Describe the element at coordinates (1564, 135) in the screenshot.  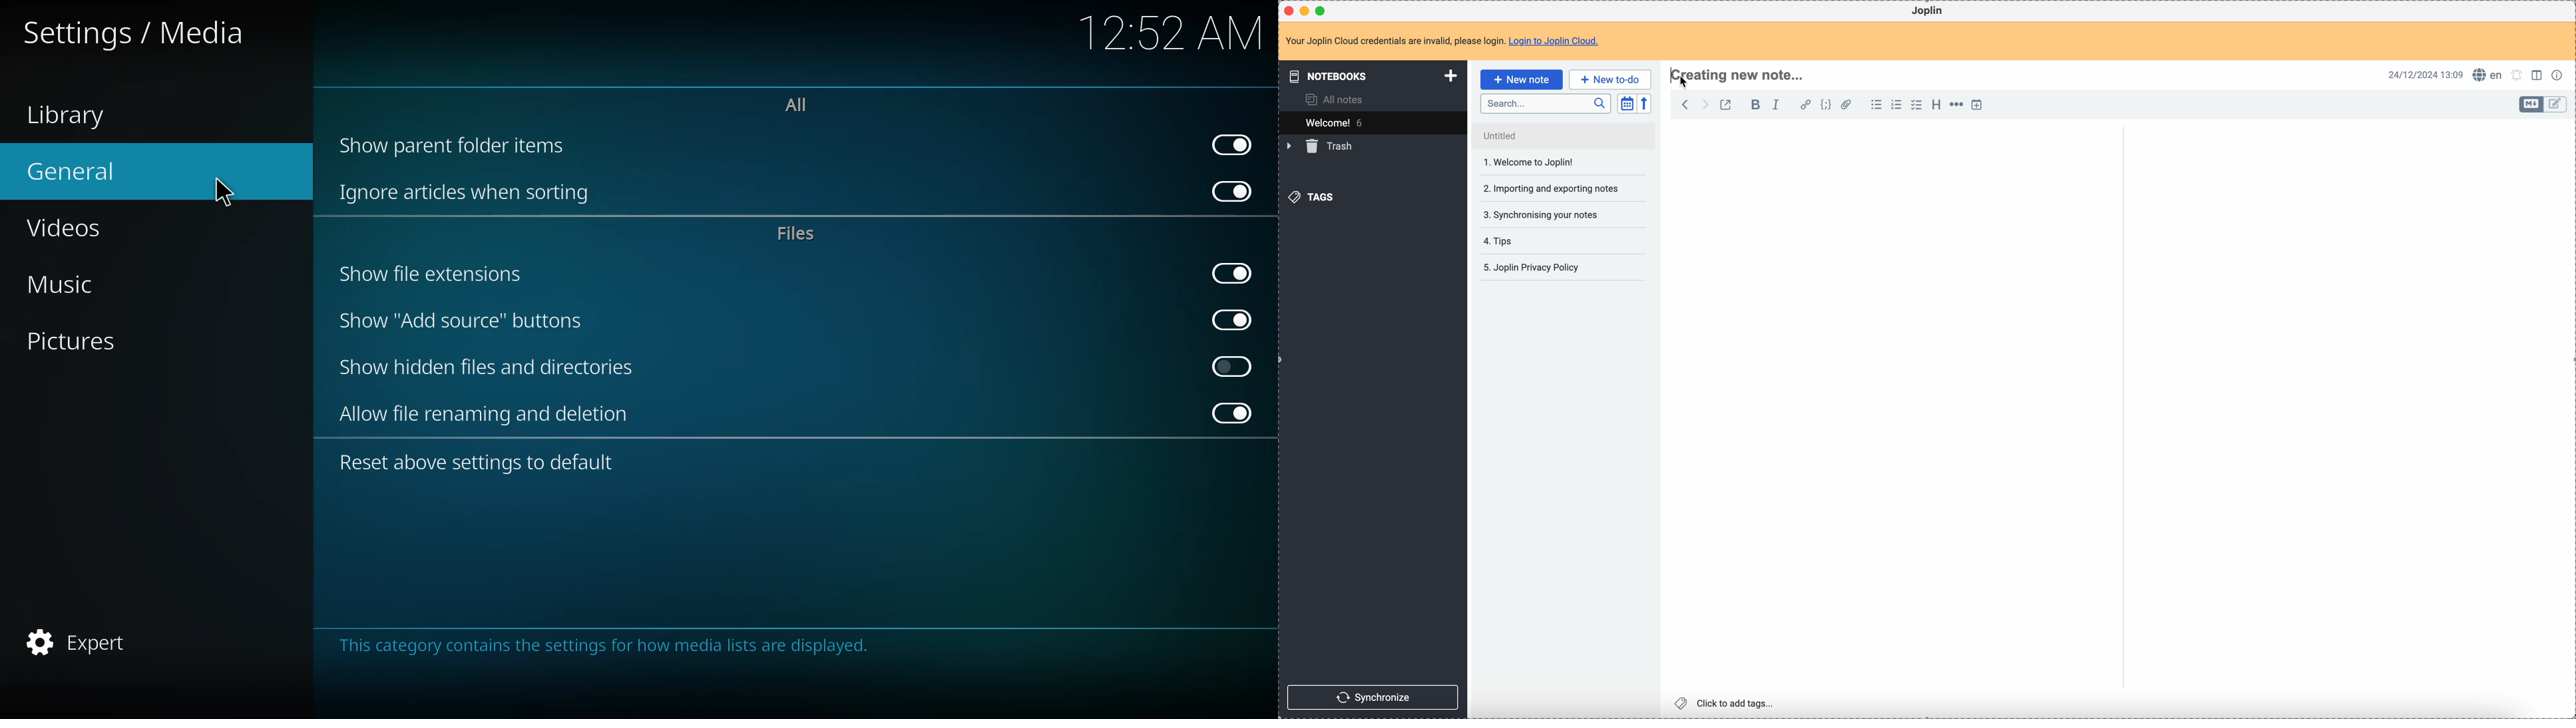
I see `untitled note` at that location.